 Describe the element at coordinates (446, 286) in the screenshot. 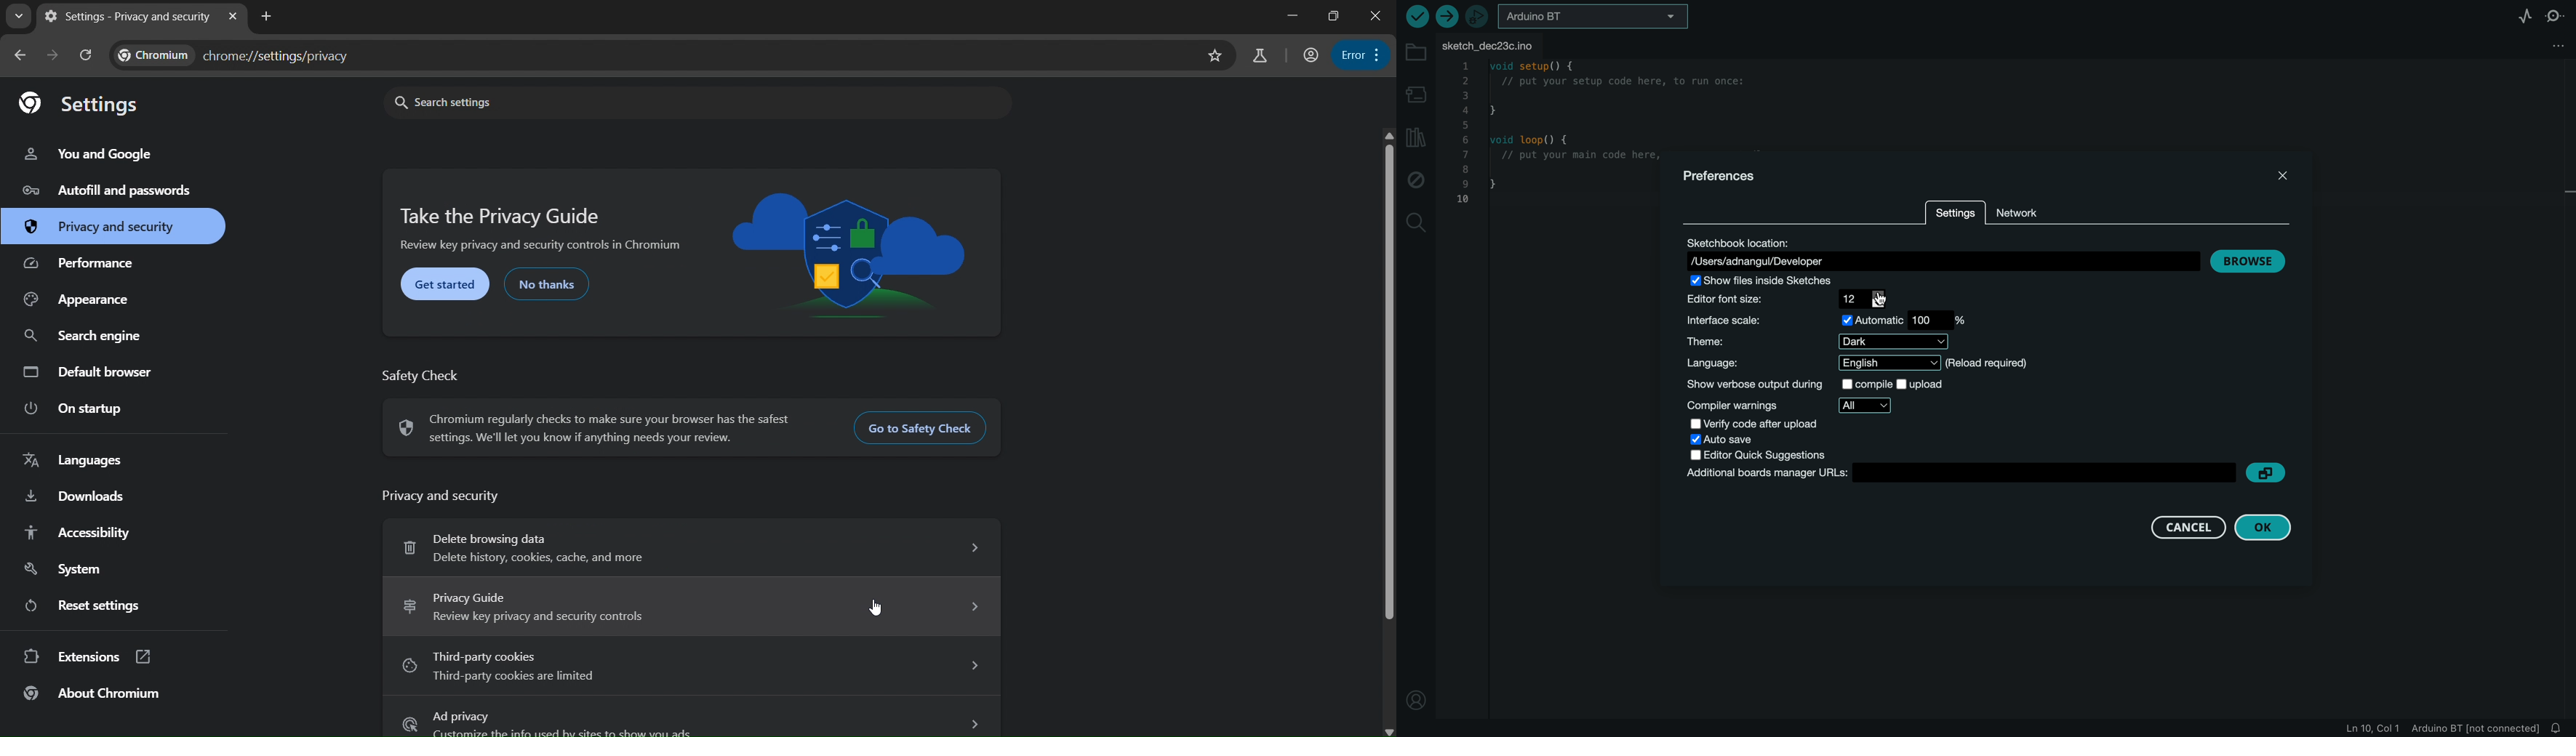

I see `get started` at that location.